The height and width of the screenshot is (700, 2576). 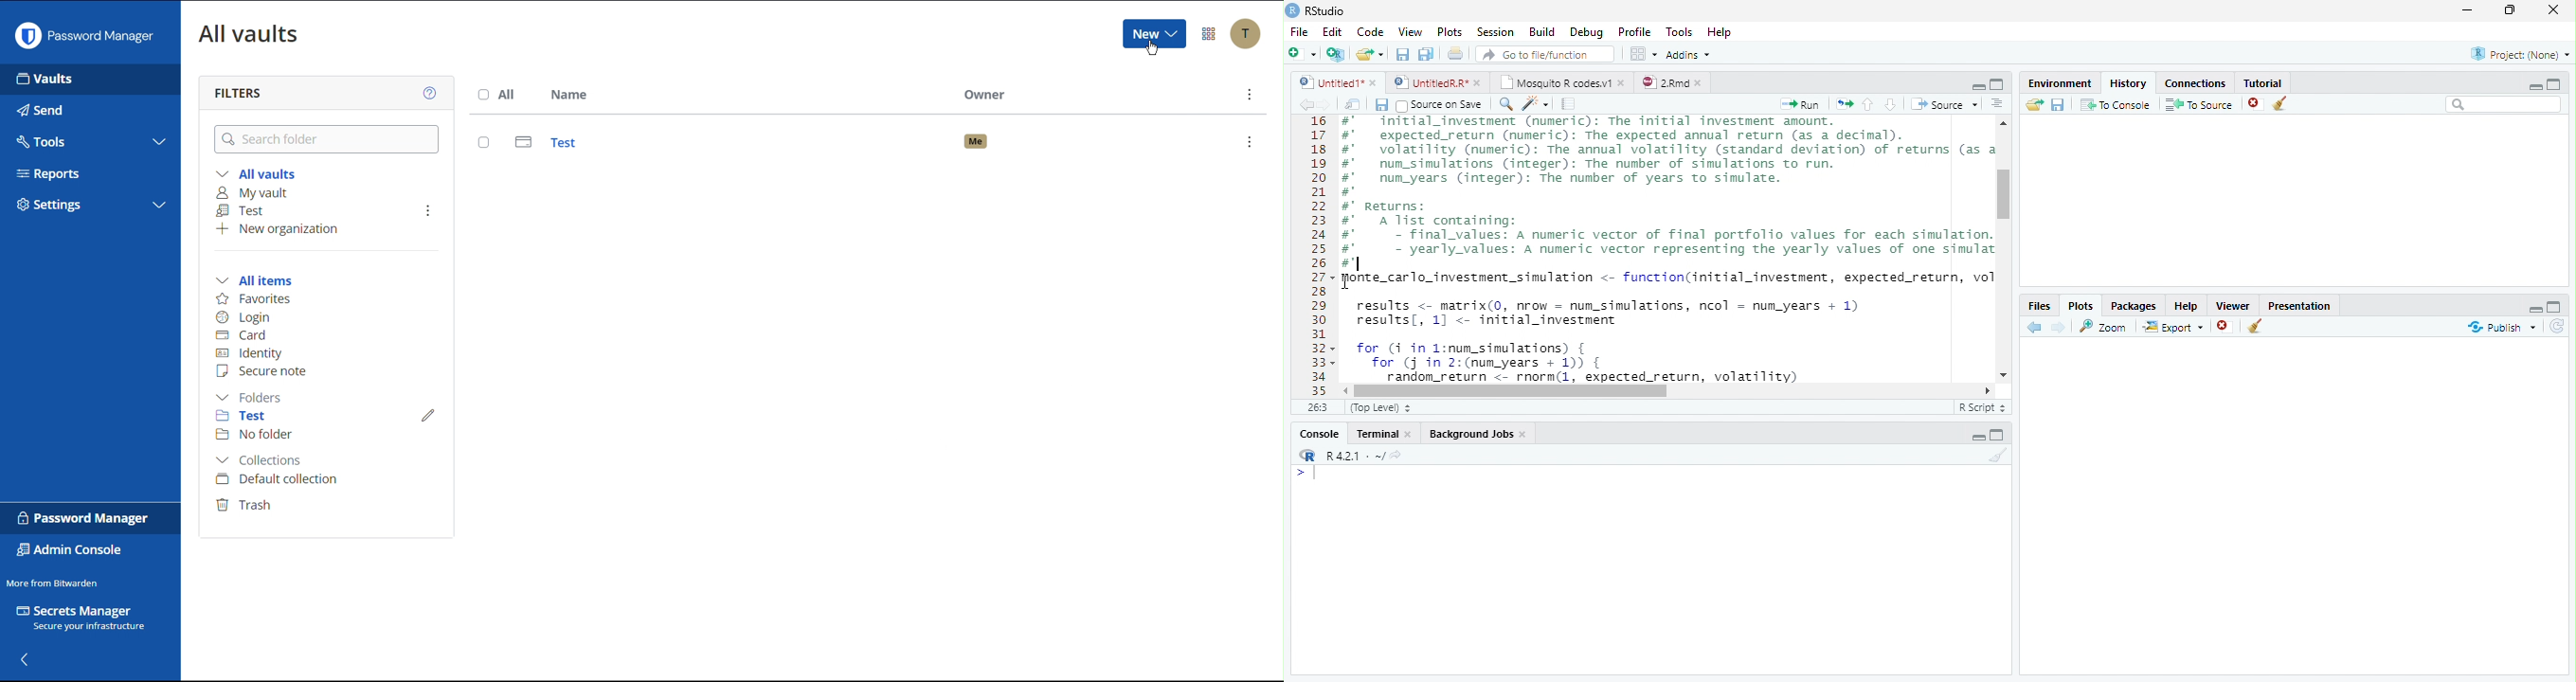 I want to click on Profile, so click(x=1633, y=31).